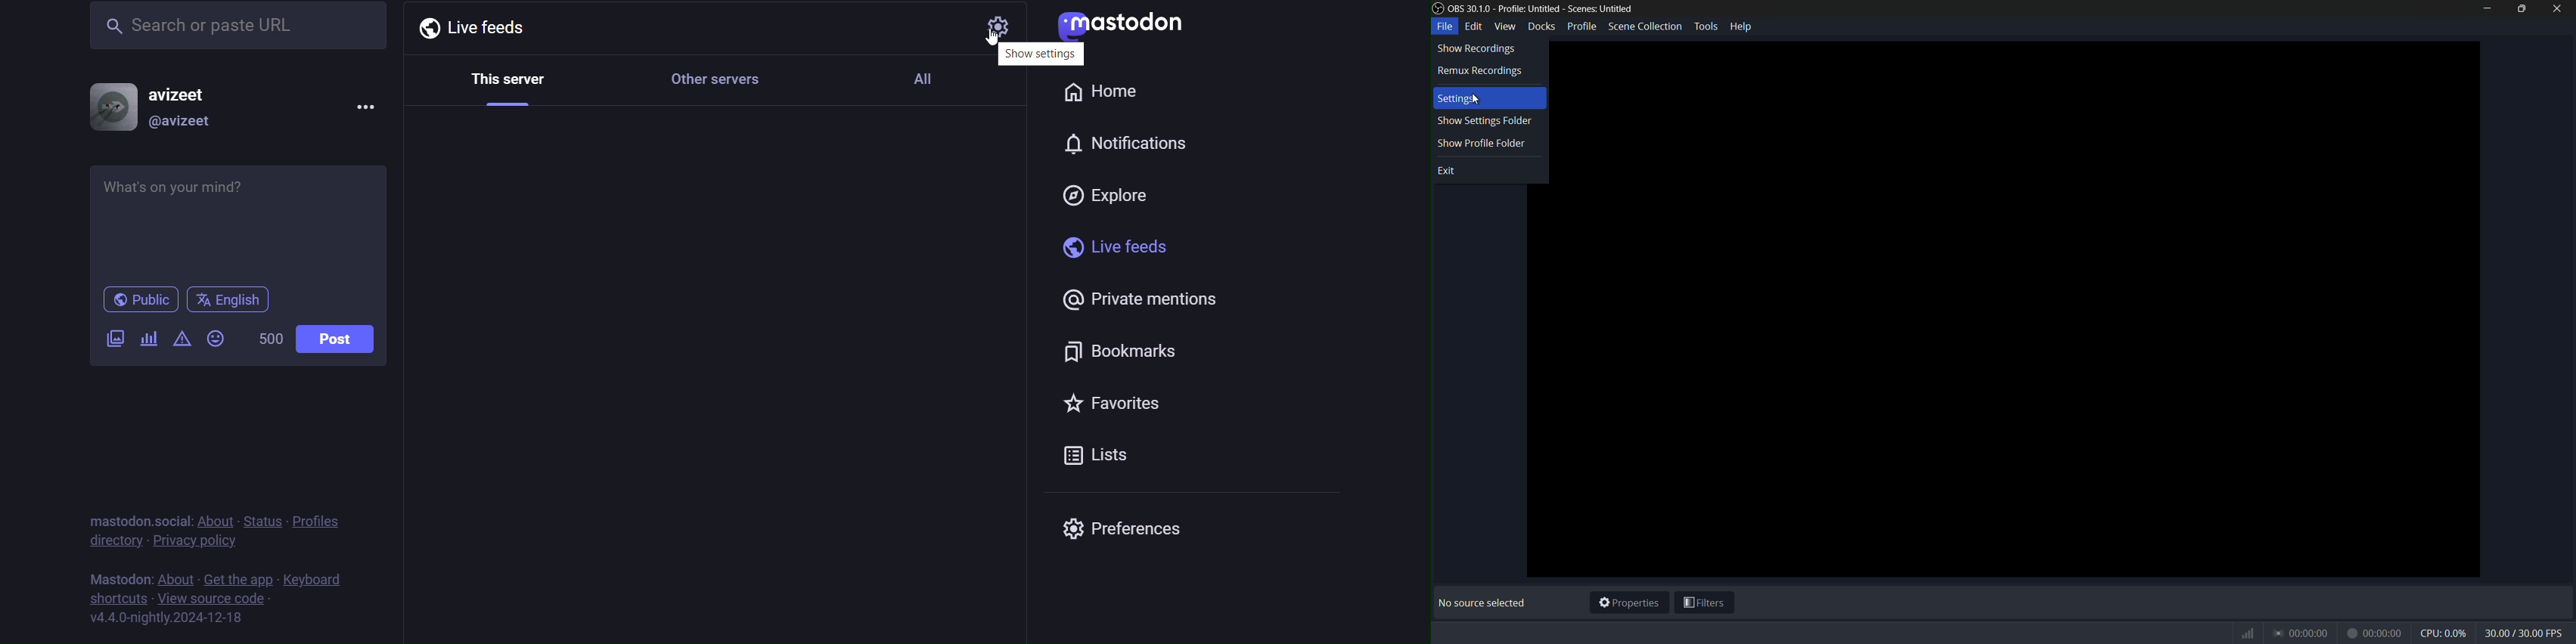 This screenshot has width=2576, height=644. I want to click on home, so click(1099, 94).